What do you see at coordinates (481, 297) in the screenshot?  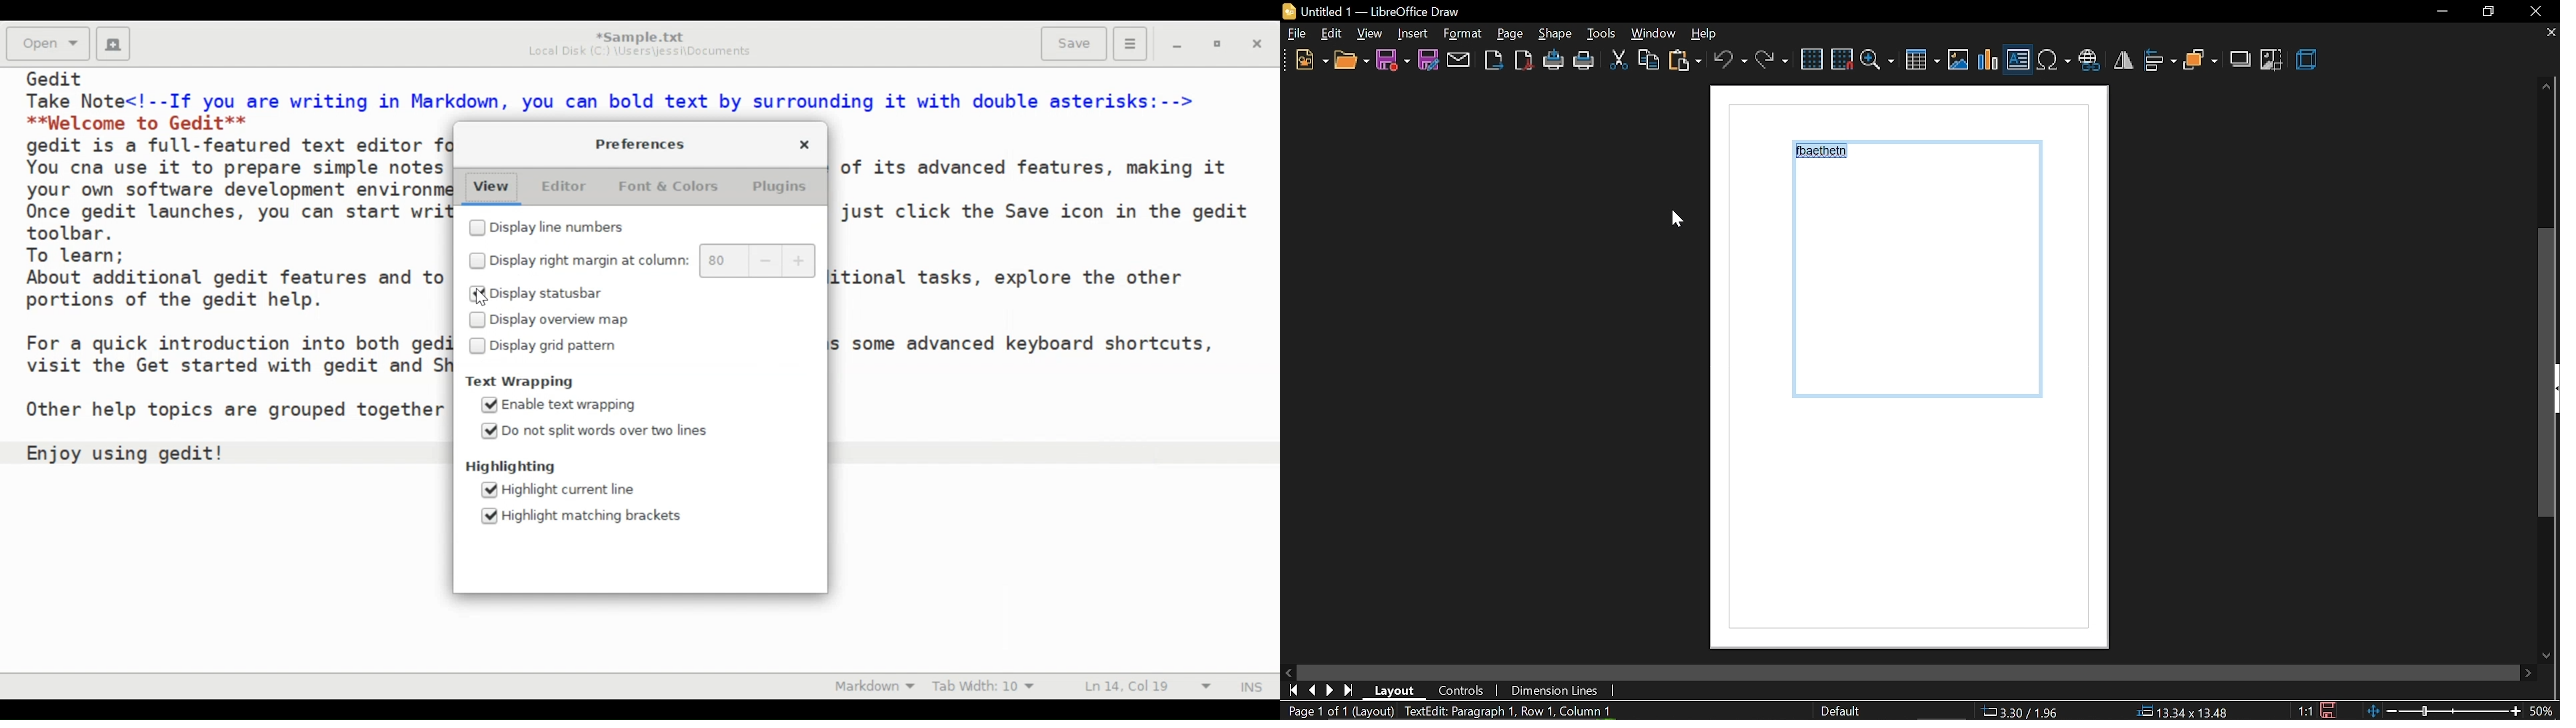 I see `Cursor` at bounding box center [481, 297].